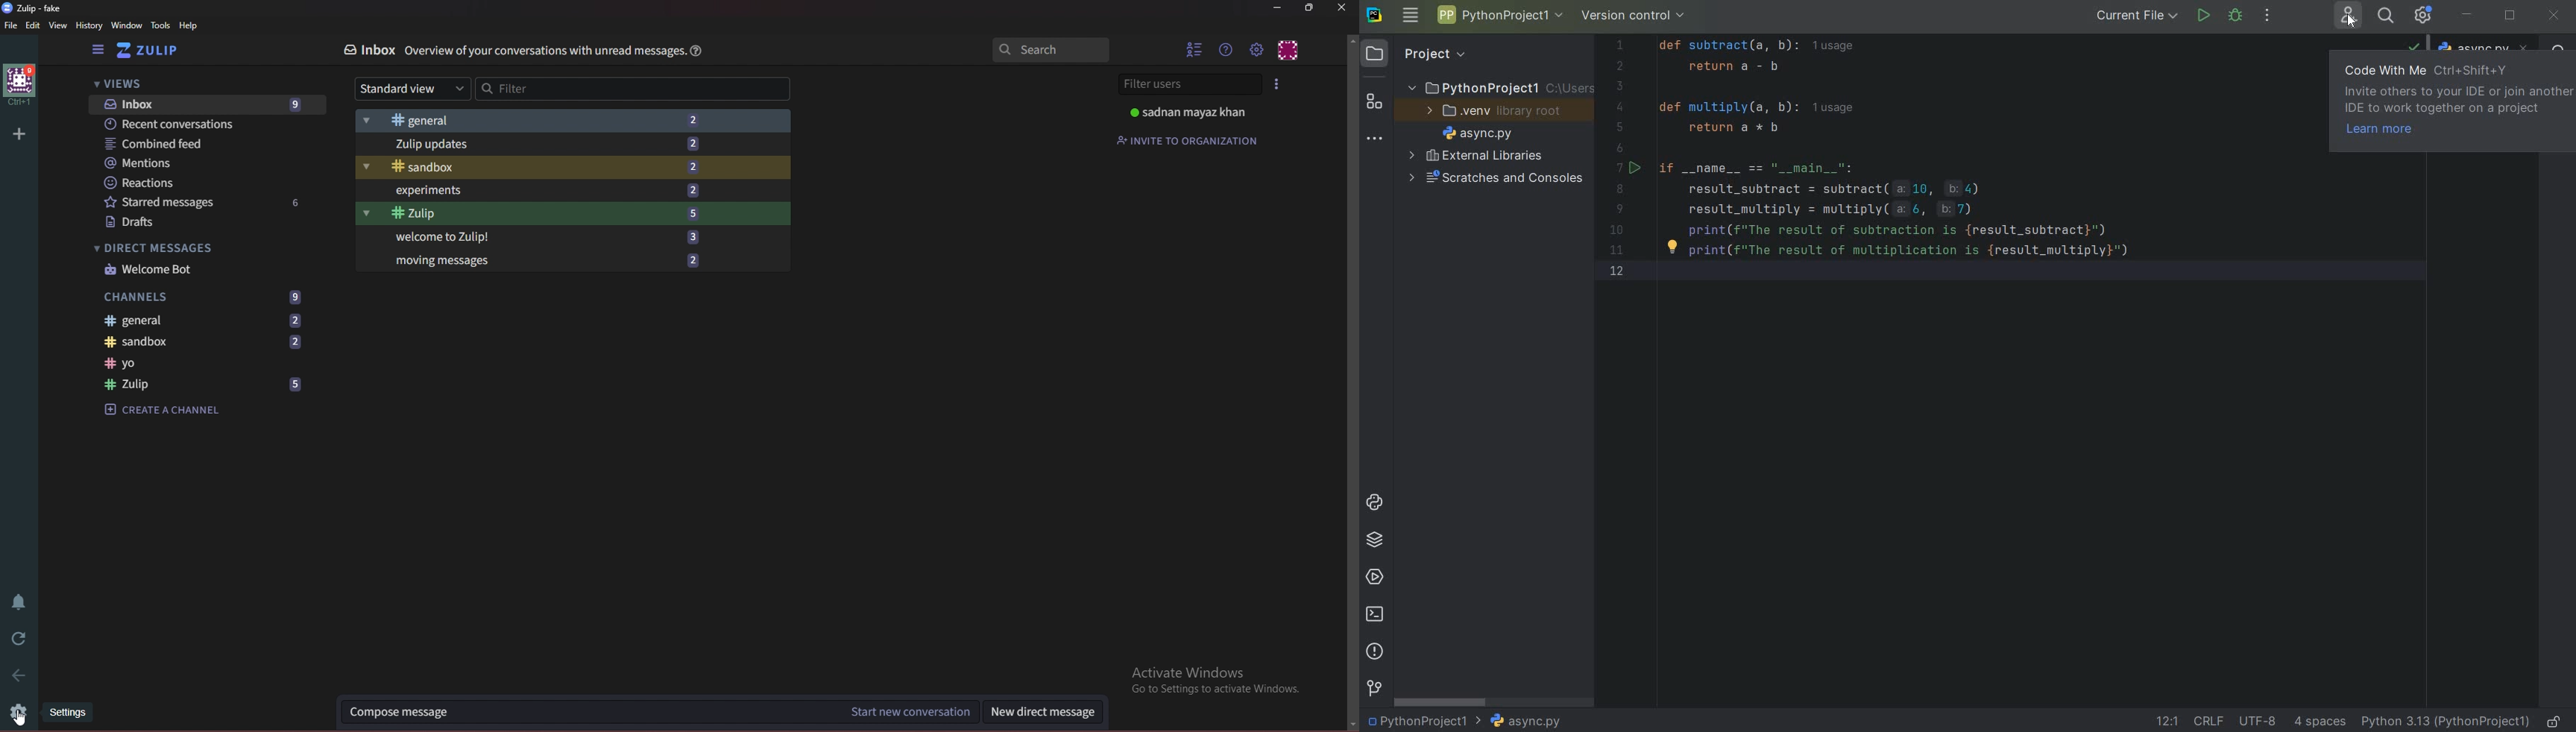 This screenshot has width=2576, height=756. I want to click on Direct messages, so click(173, 247).